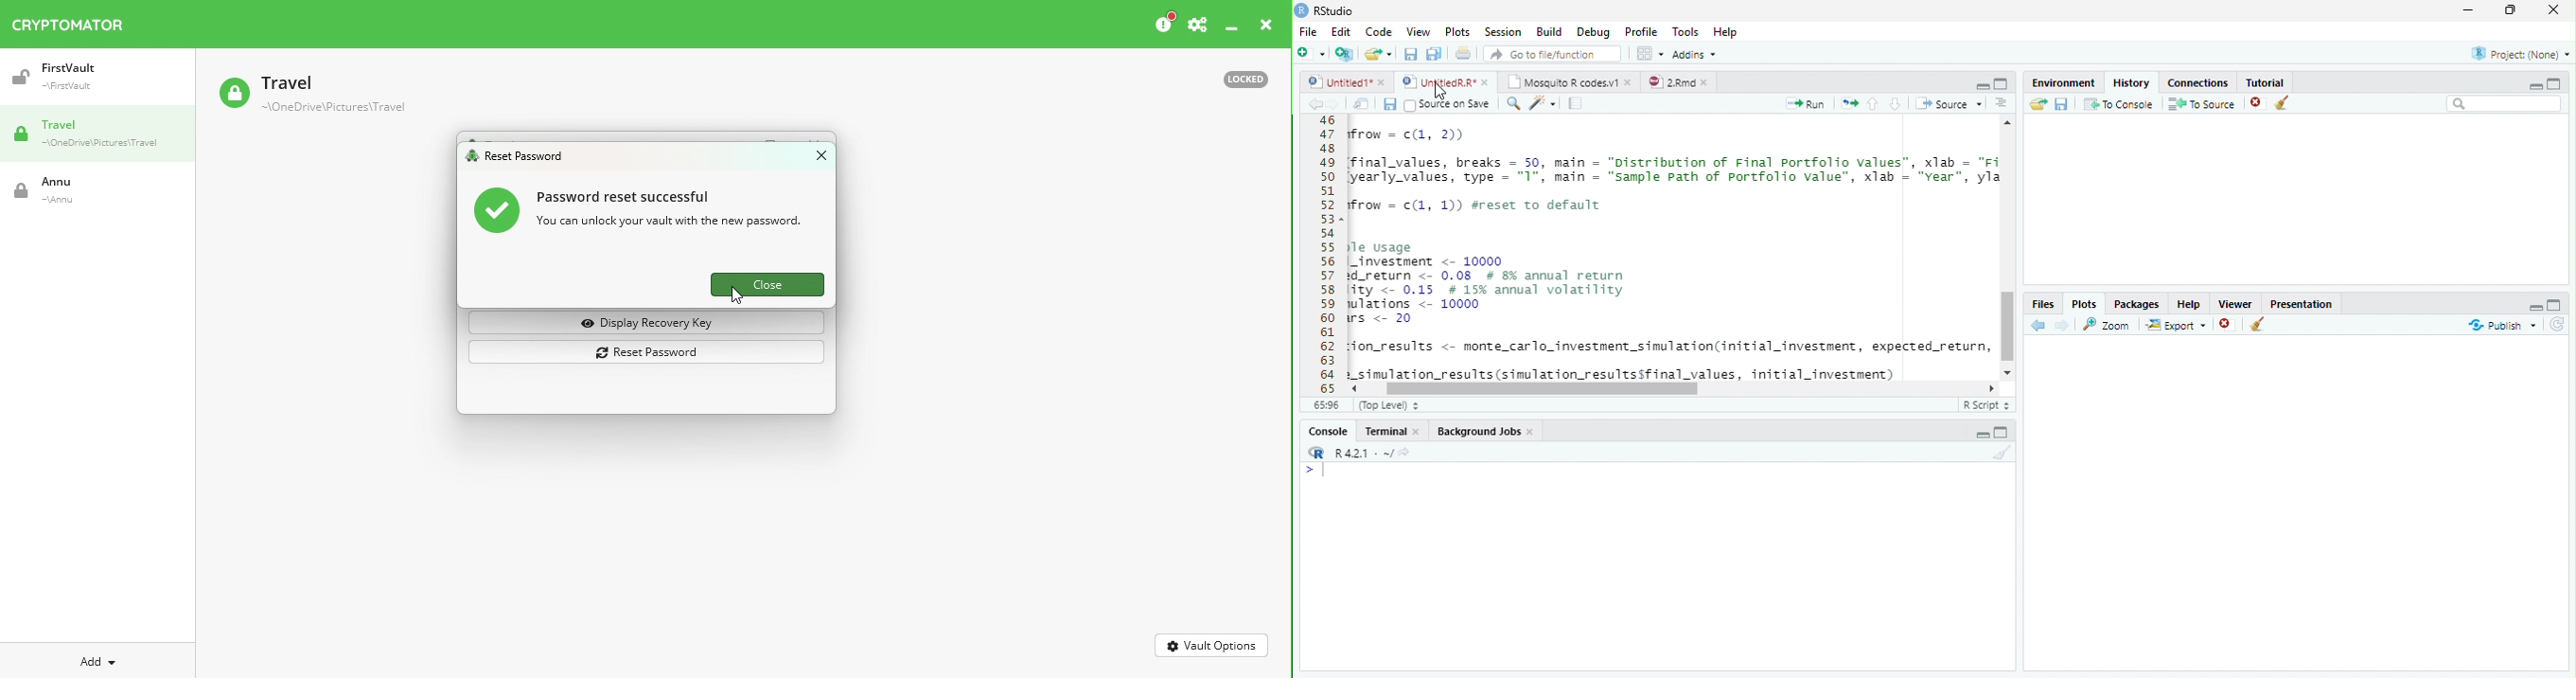  Describe the element at coordinates (2302, 302) in the screenshot. I see `Presentation` at that location.